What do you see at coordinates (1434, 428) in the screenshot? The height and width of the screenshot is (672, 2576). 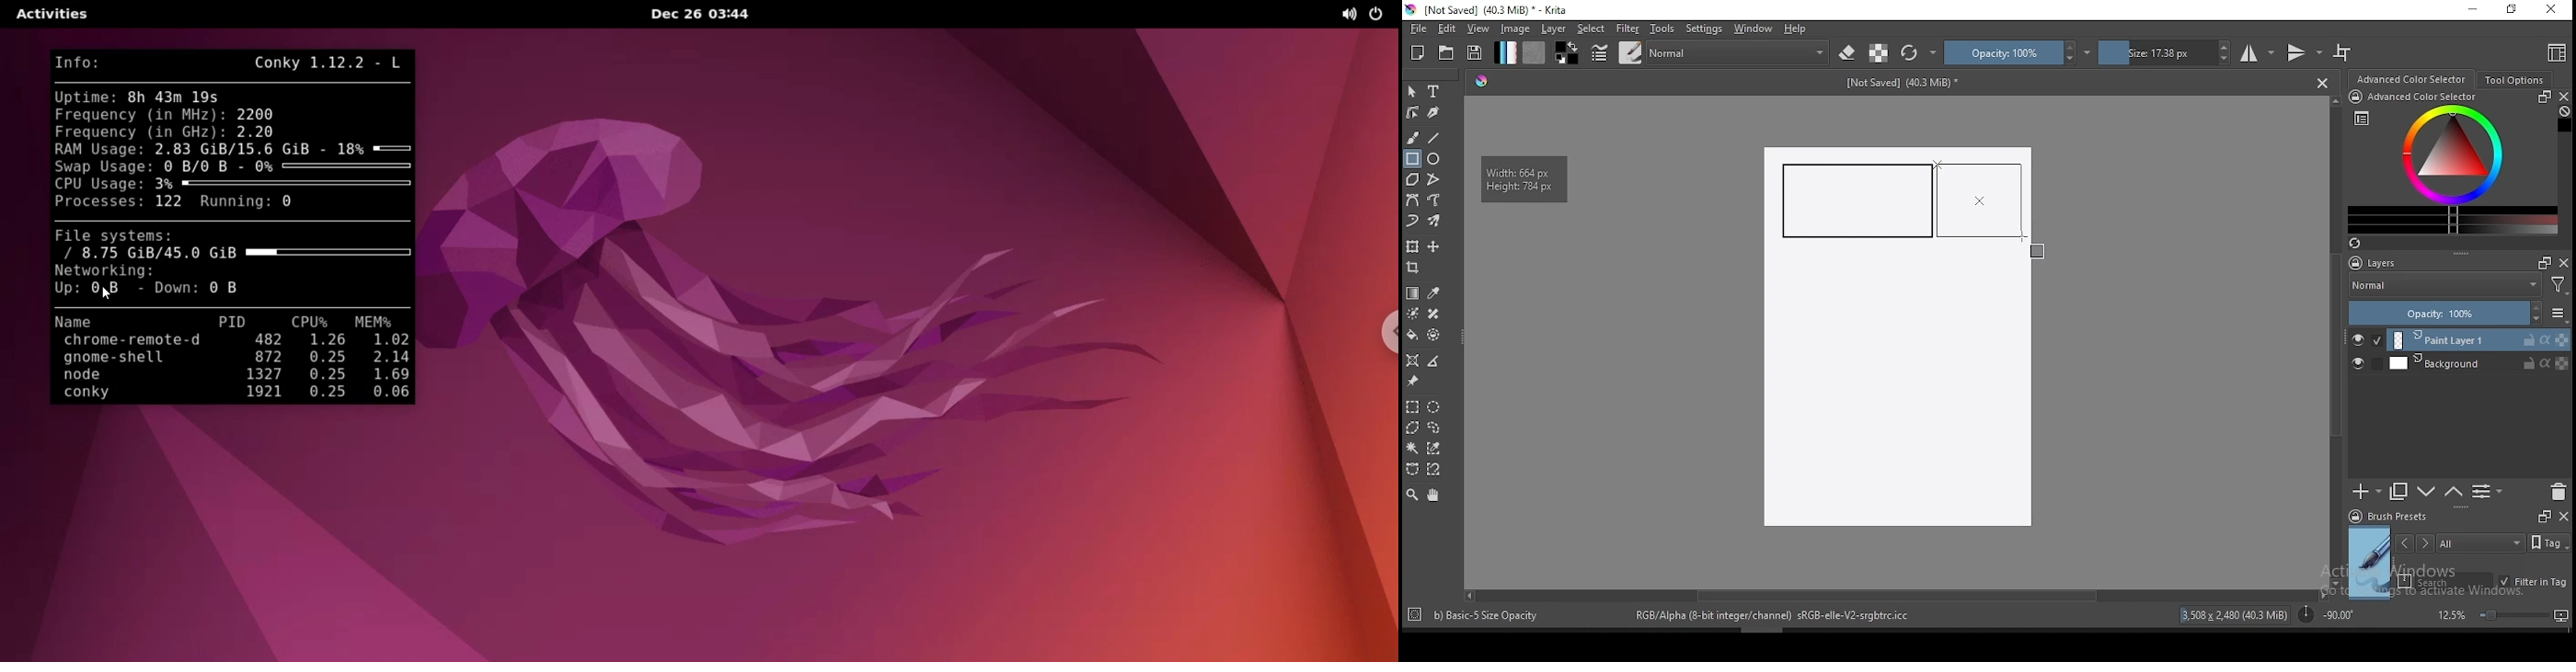 I see `freehand selection tool` at bounding box center [1434, 428].